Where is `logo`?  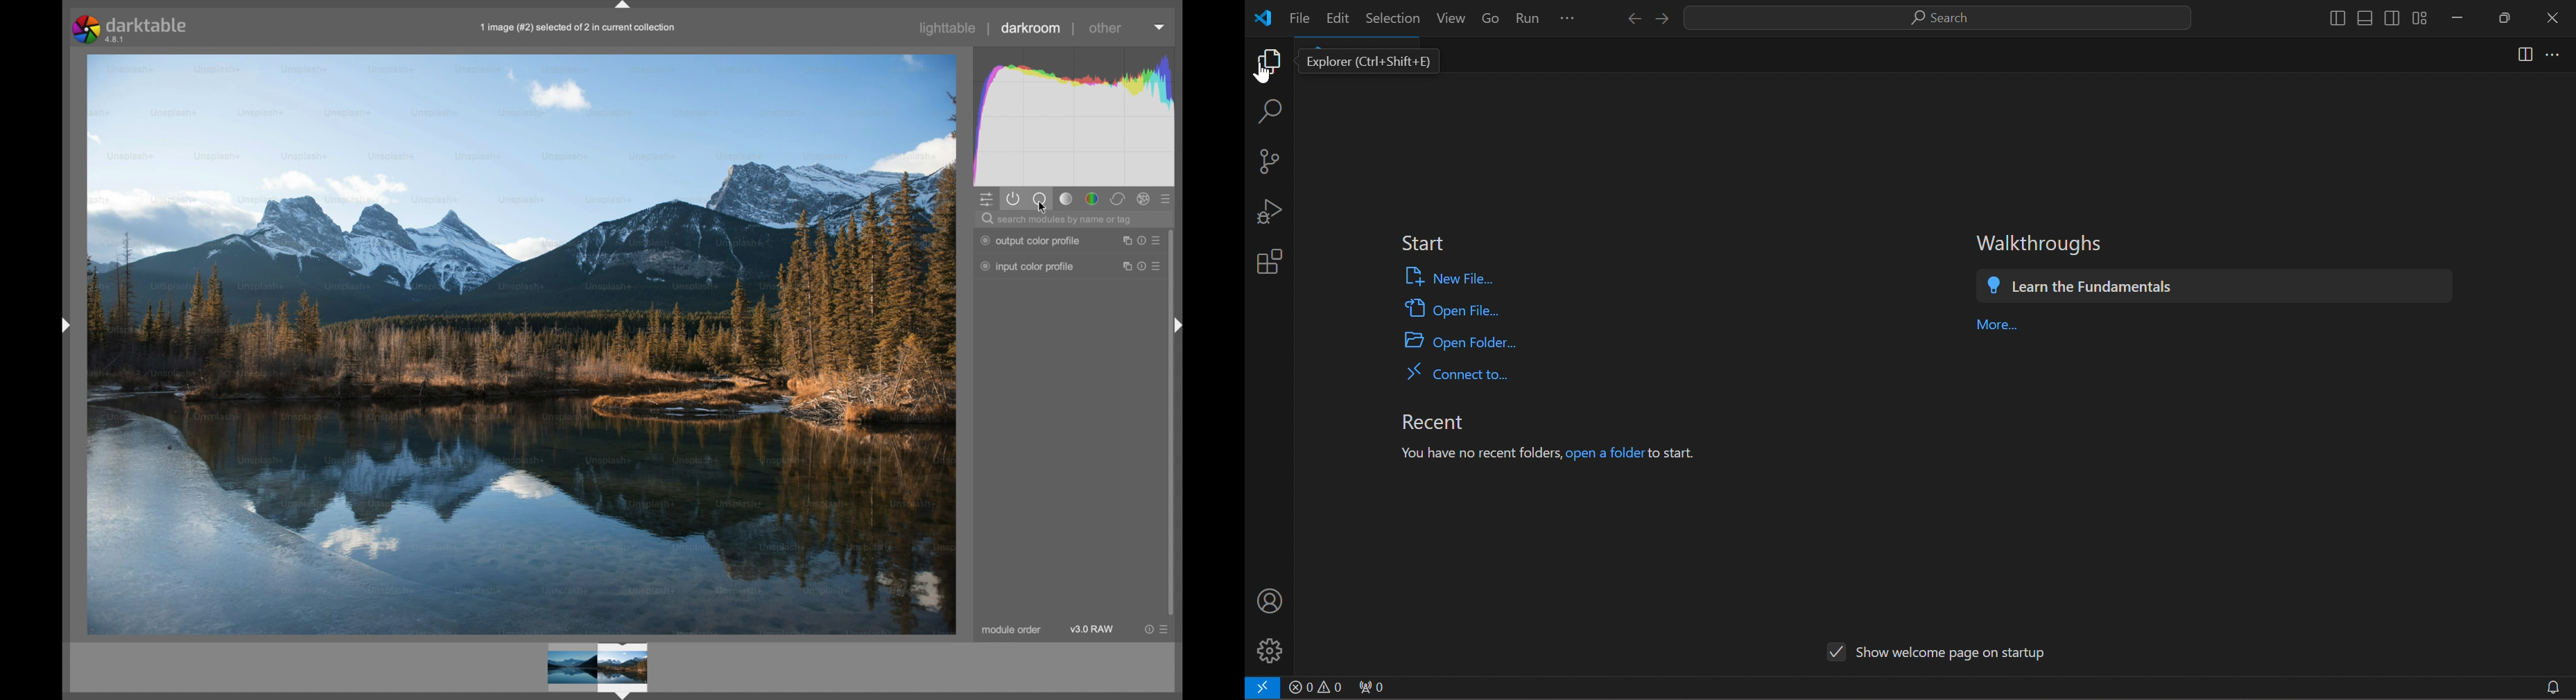
logo is located at coordinates (1267, 17).